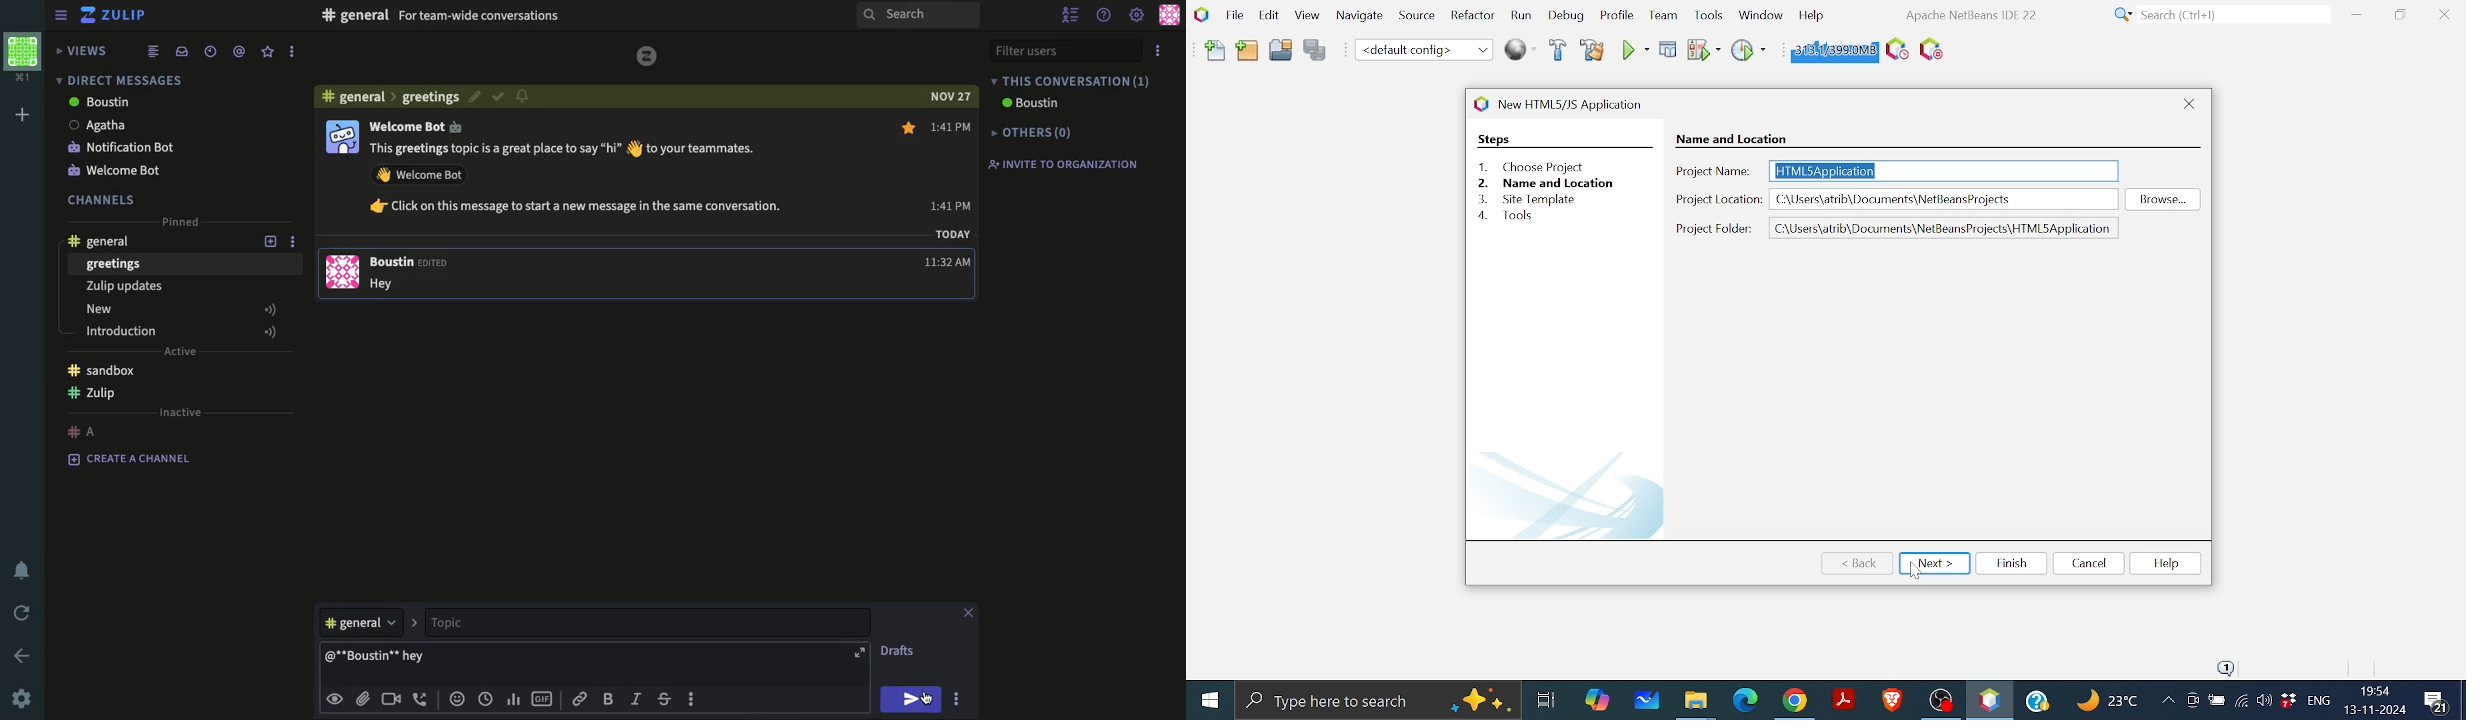 This screenshot has height=728, width=2492. Describe the element at coordinates (953, 97) in the screenshot. I see `NOV 27` at that location.